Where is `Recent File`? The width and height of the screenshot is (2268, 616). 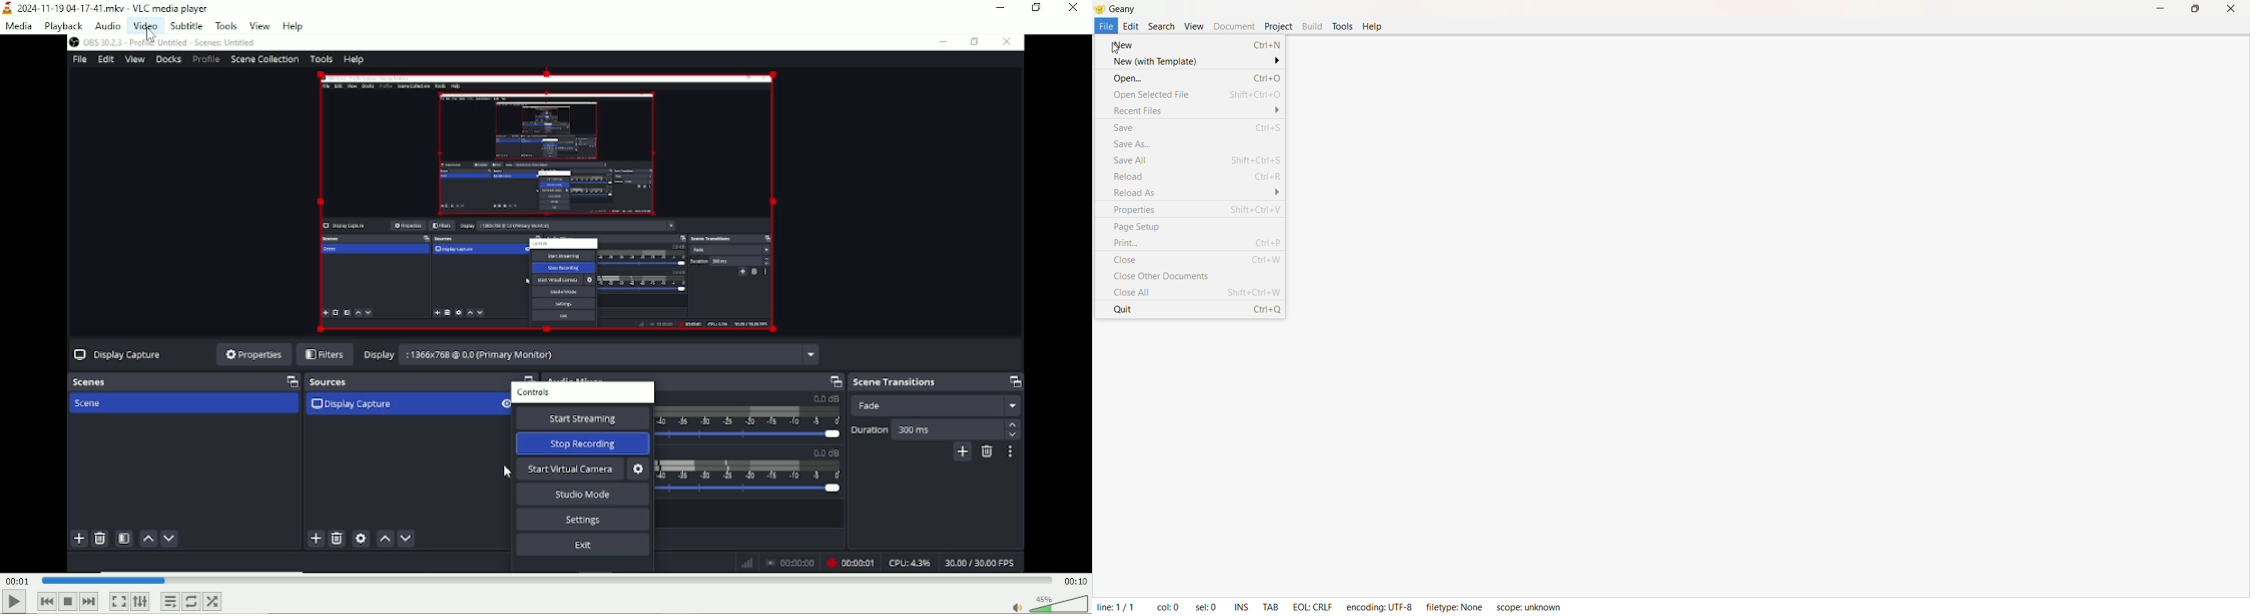
Recent File is located at coordinates (1198, 110).